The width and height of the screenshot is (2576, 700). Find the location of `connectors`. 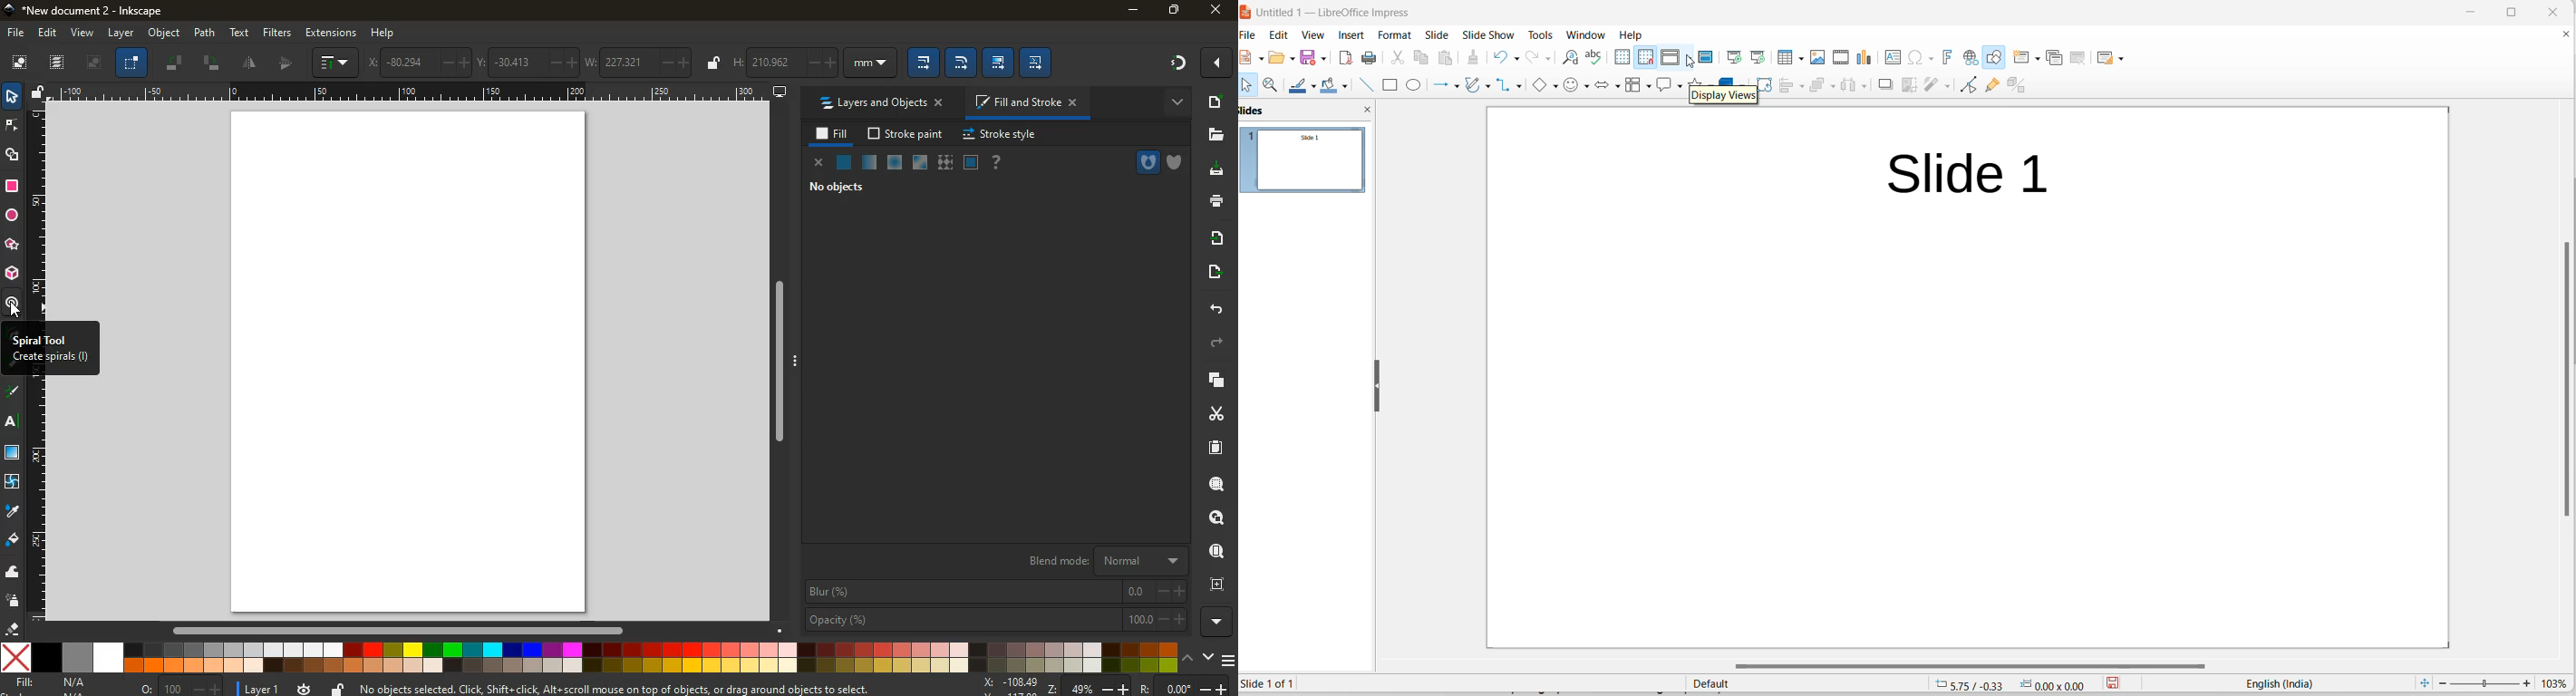

connectors is located at coordinates (1506, 85).